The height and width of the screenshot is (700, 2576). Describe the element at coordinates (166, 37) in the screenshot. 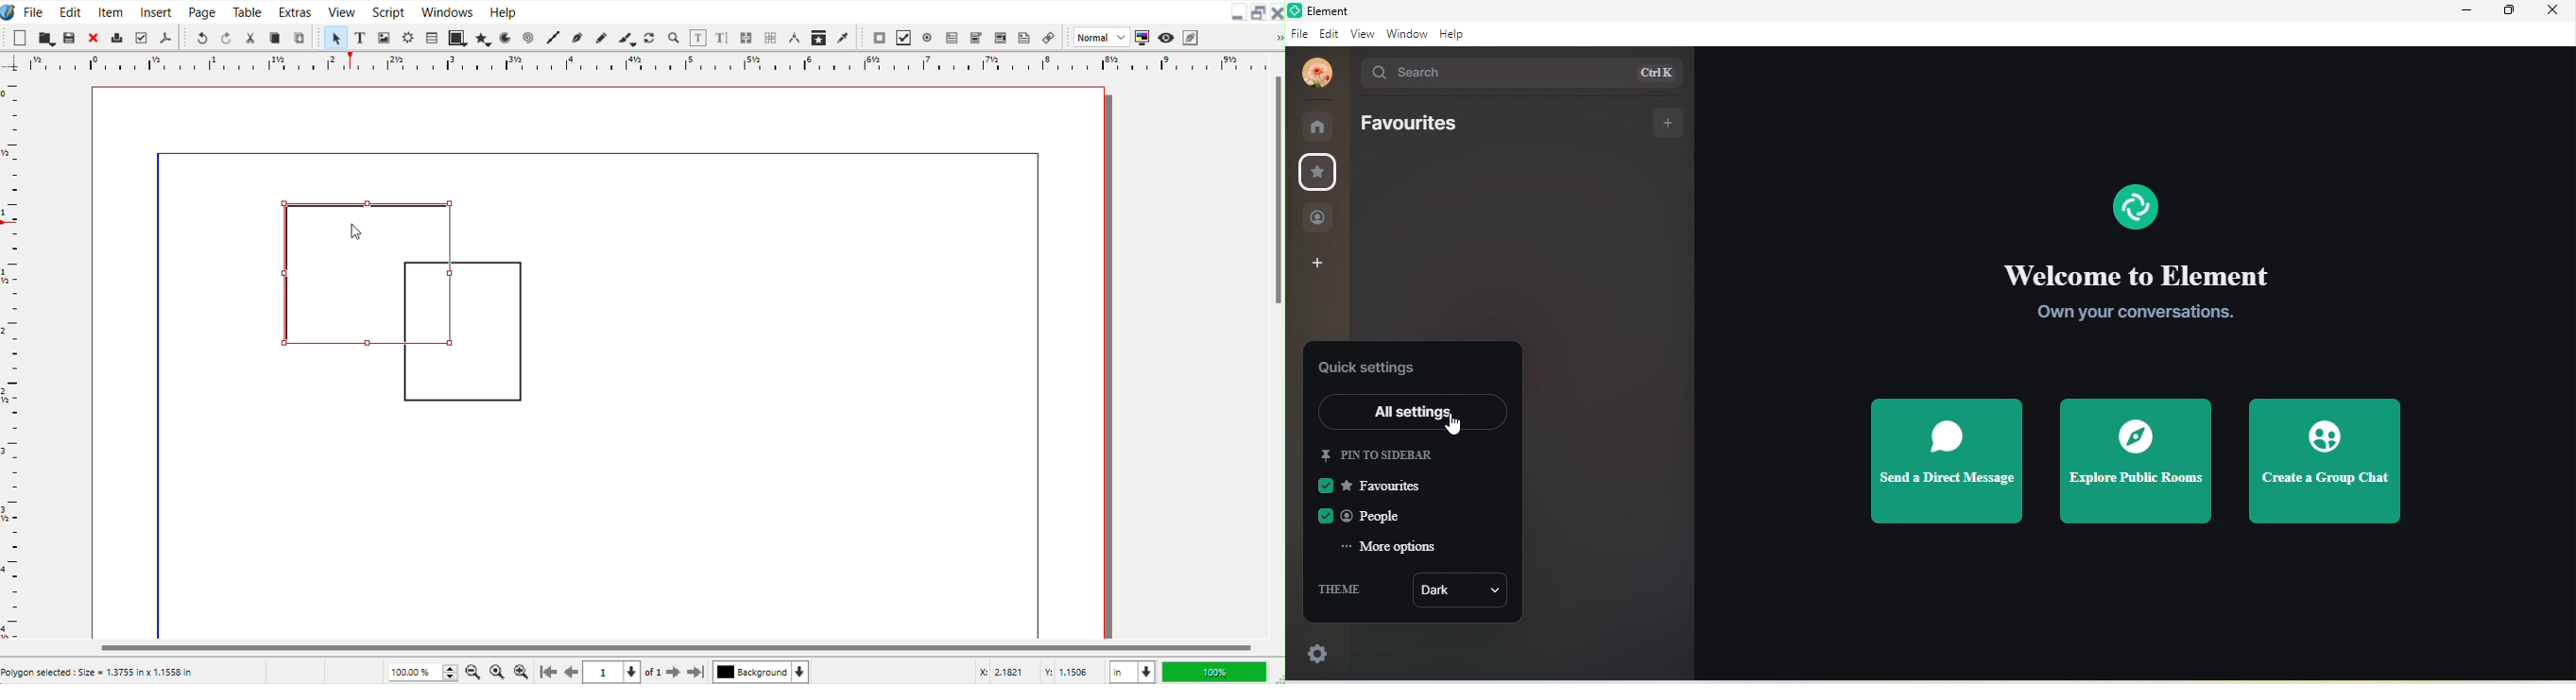

I see `Save as PDF` at that location.